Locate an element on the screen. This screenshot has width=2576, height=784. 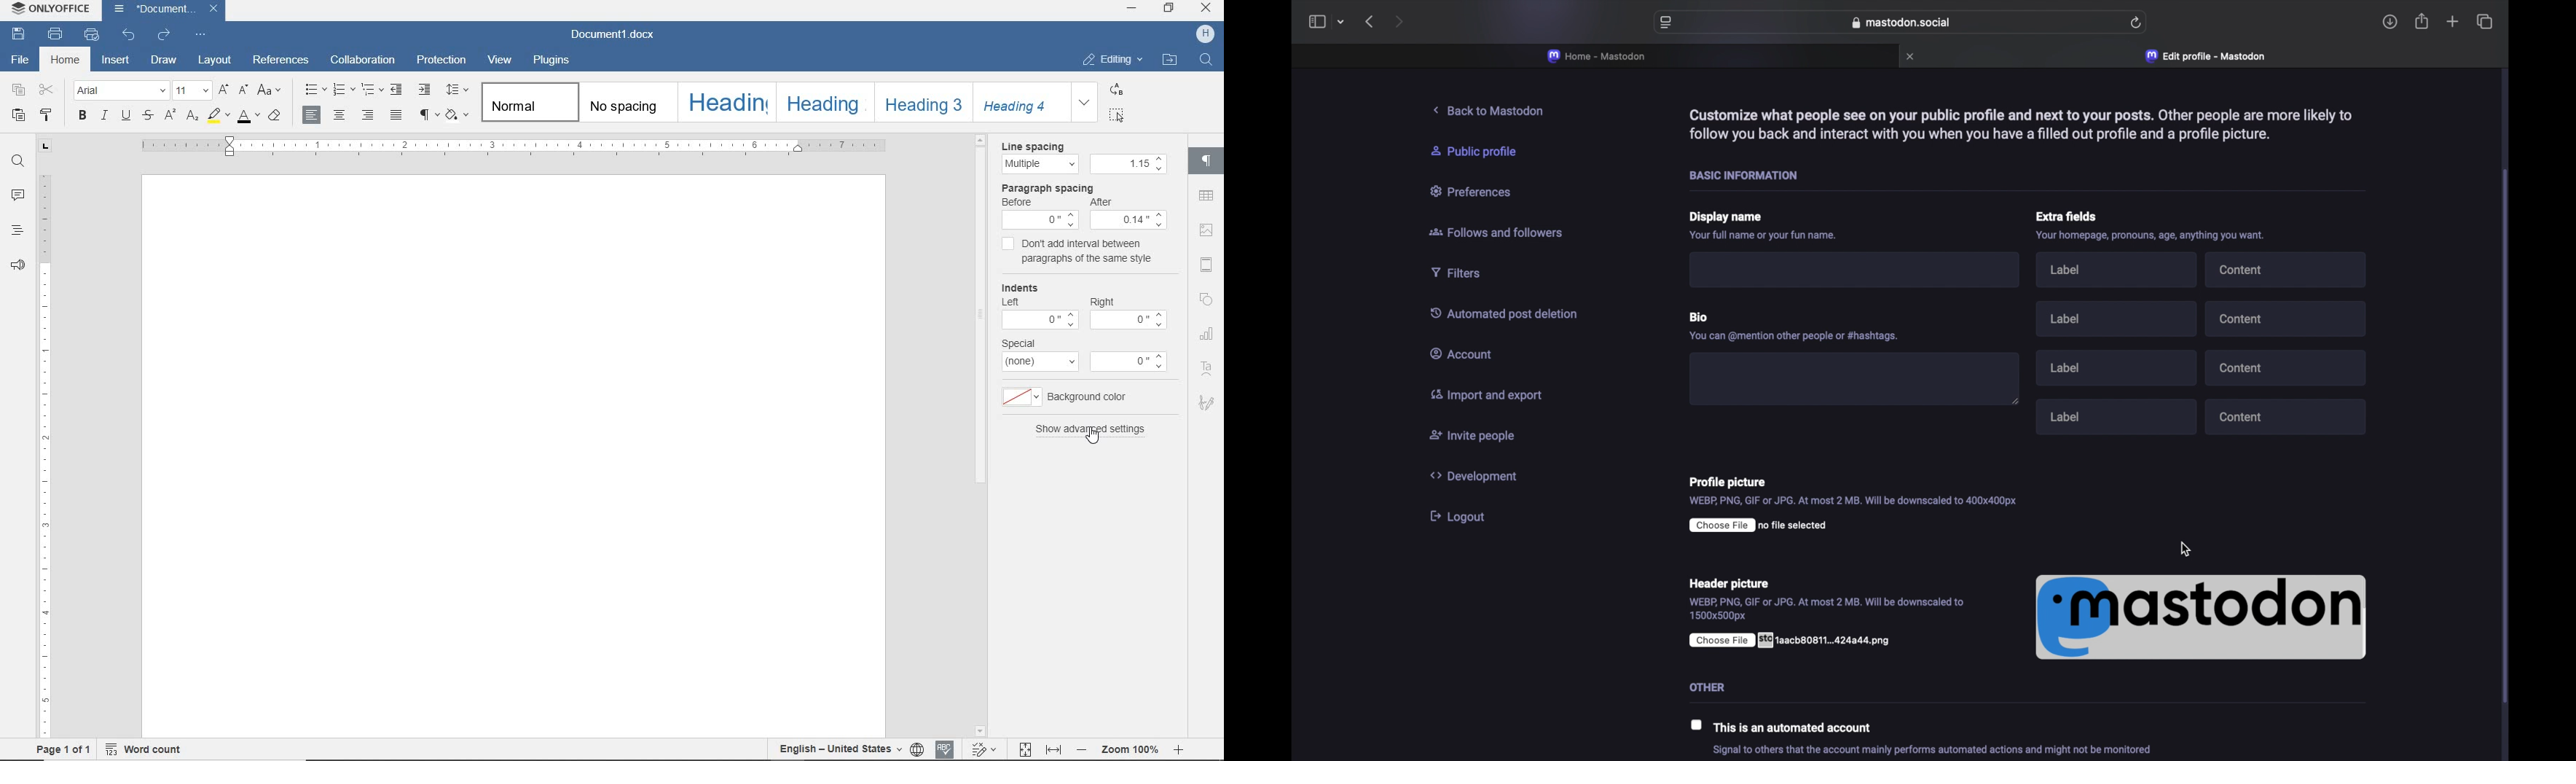
Shapes is located at coordinates (1209, 303).